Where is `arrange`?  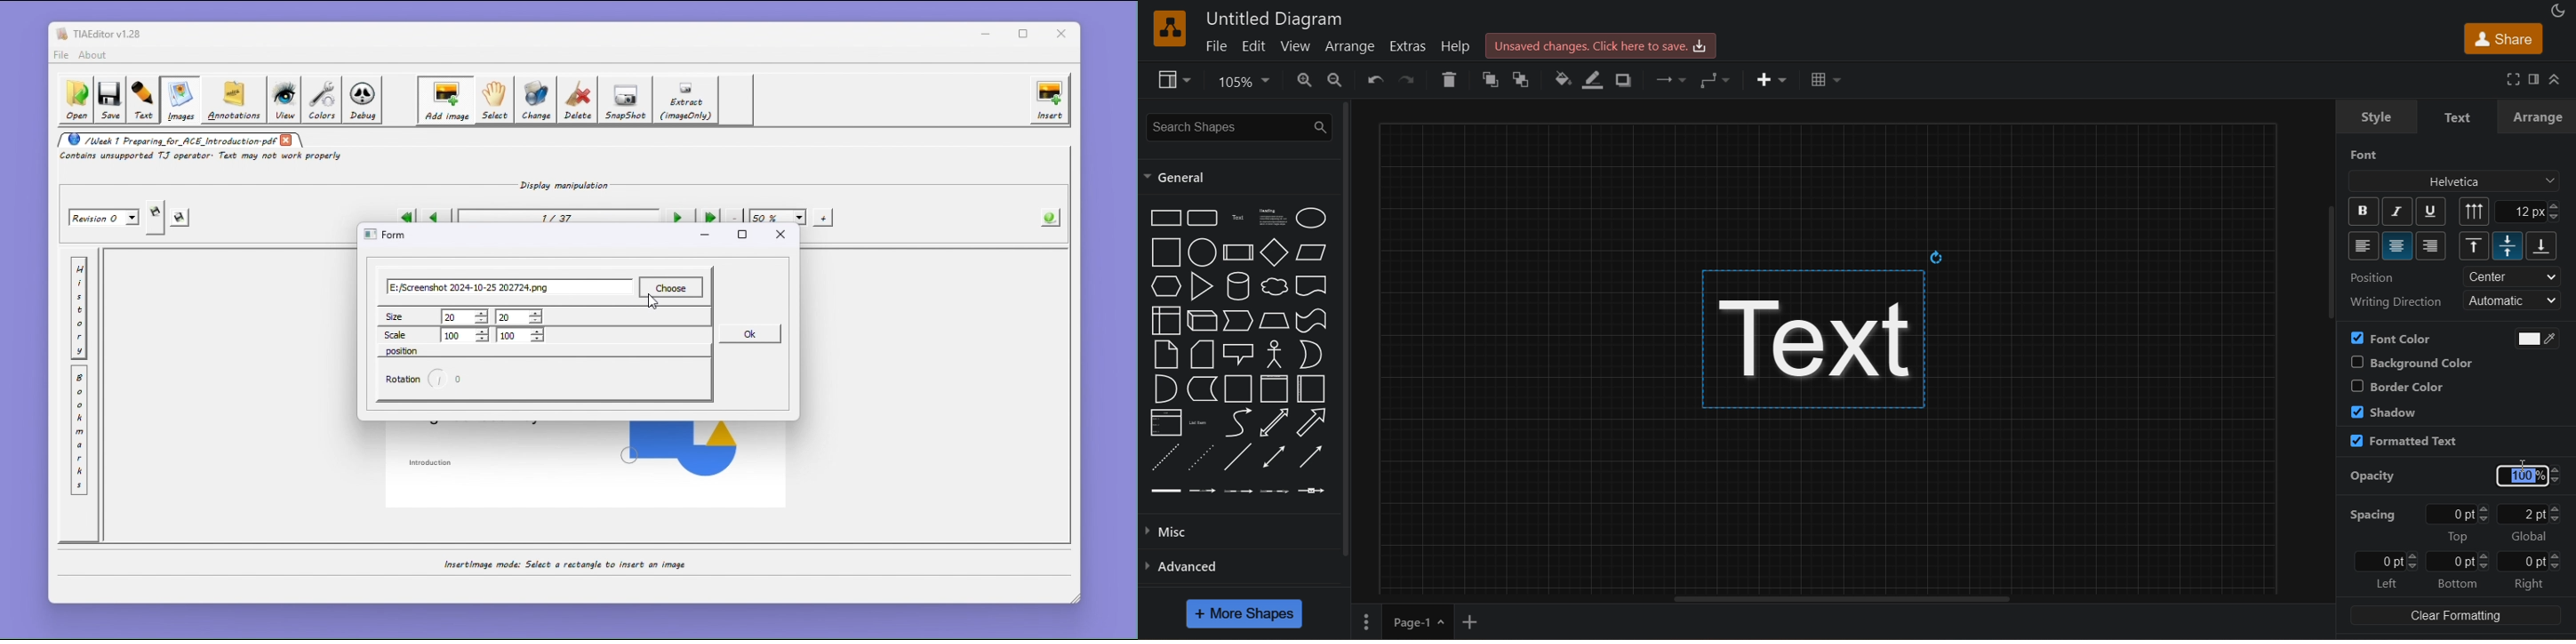 arrange is located at coordinates (2538, 117).